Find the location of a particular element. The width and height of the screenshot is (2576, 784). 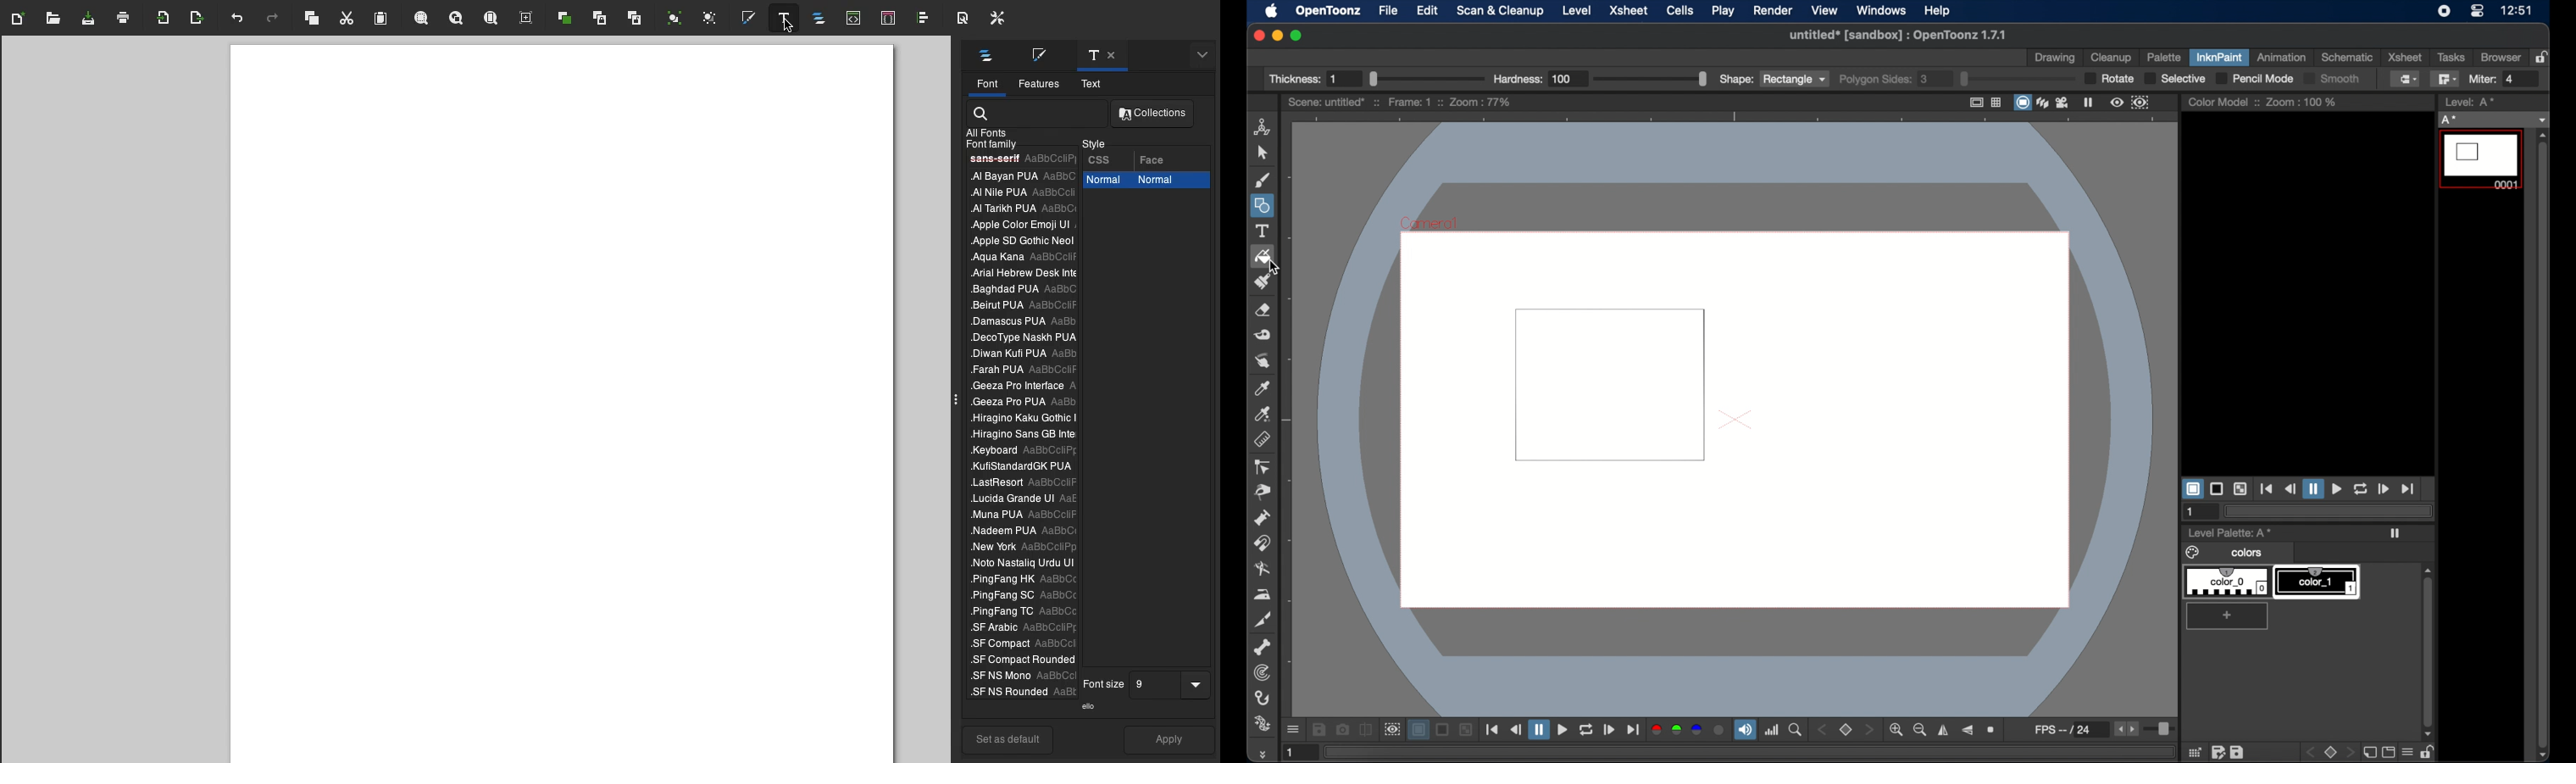

.Geeza Pro Interface is located at coordinates (1023, 387).